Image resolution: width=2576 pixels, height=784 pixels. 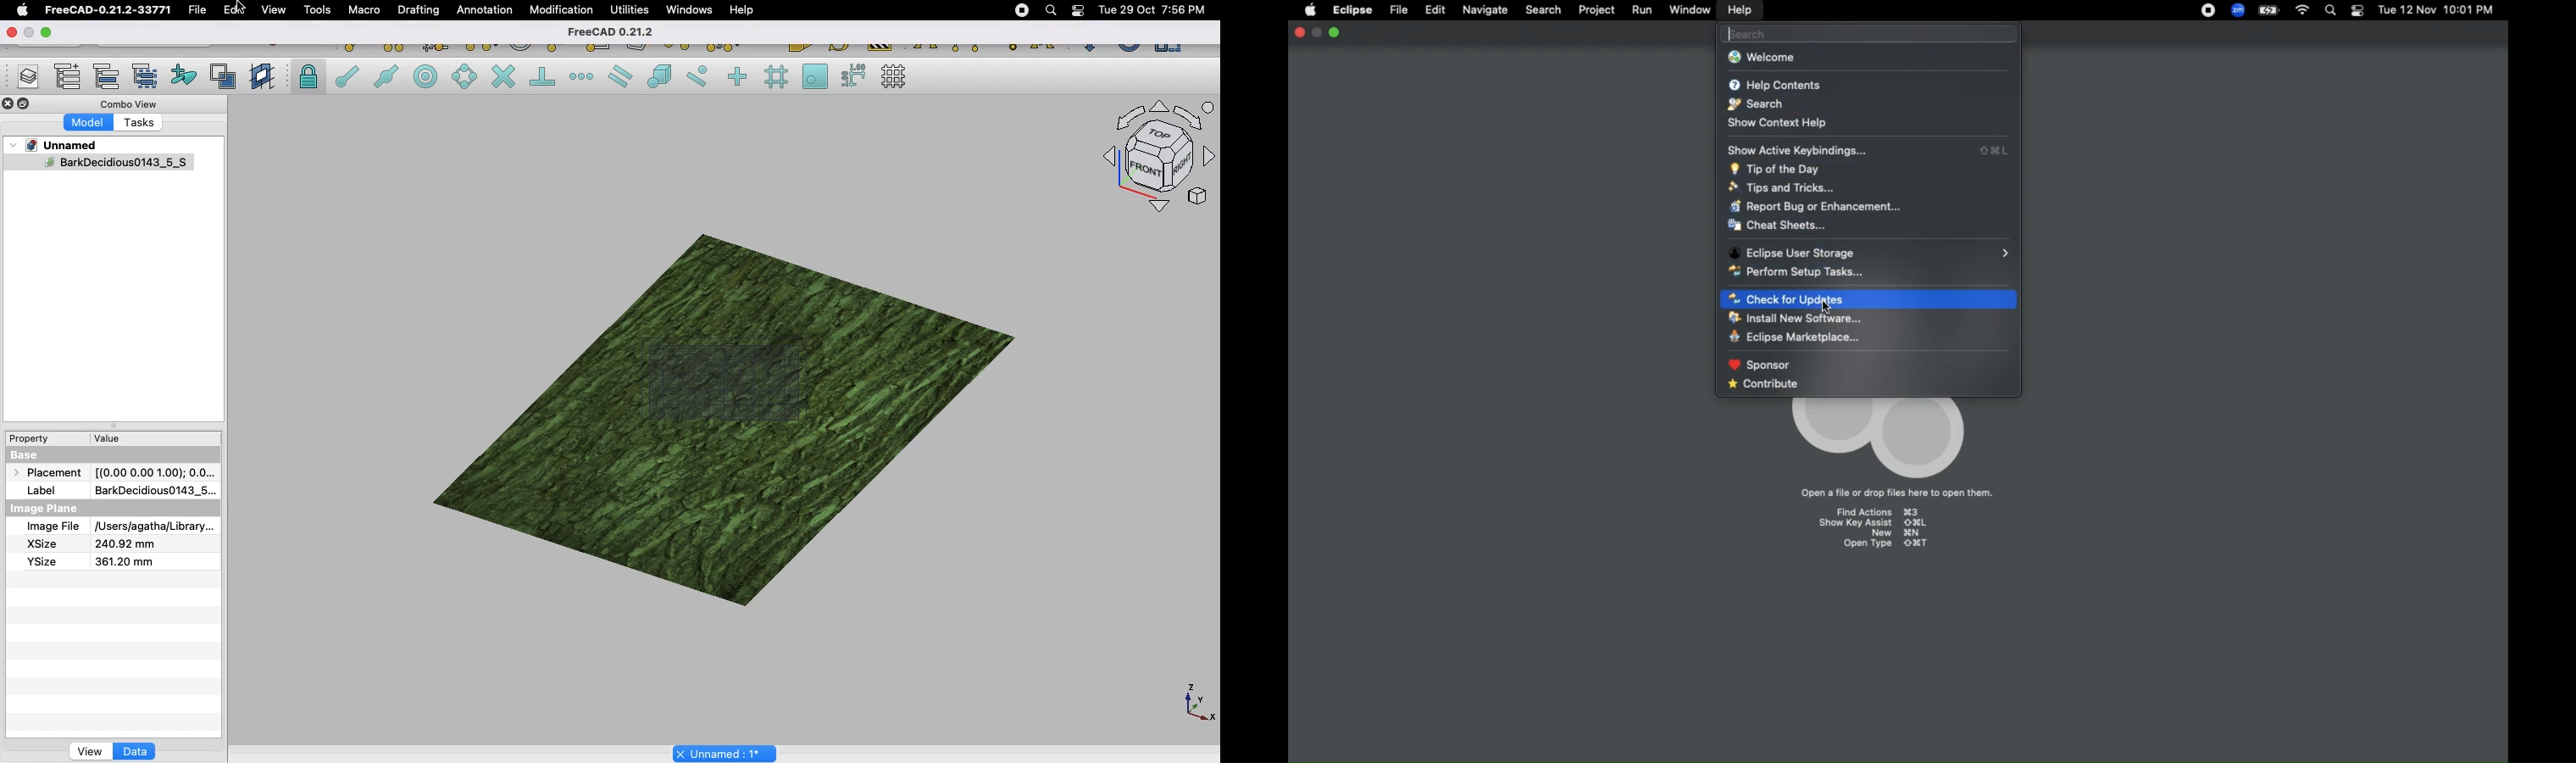 What do you see at coordinates (430, 75) in the screenshot?
I see `Snap center` at bounding box center [430, 75].